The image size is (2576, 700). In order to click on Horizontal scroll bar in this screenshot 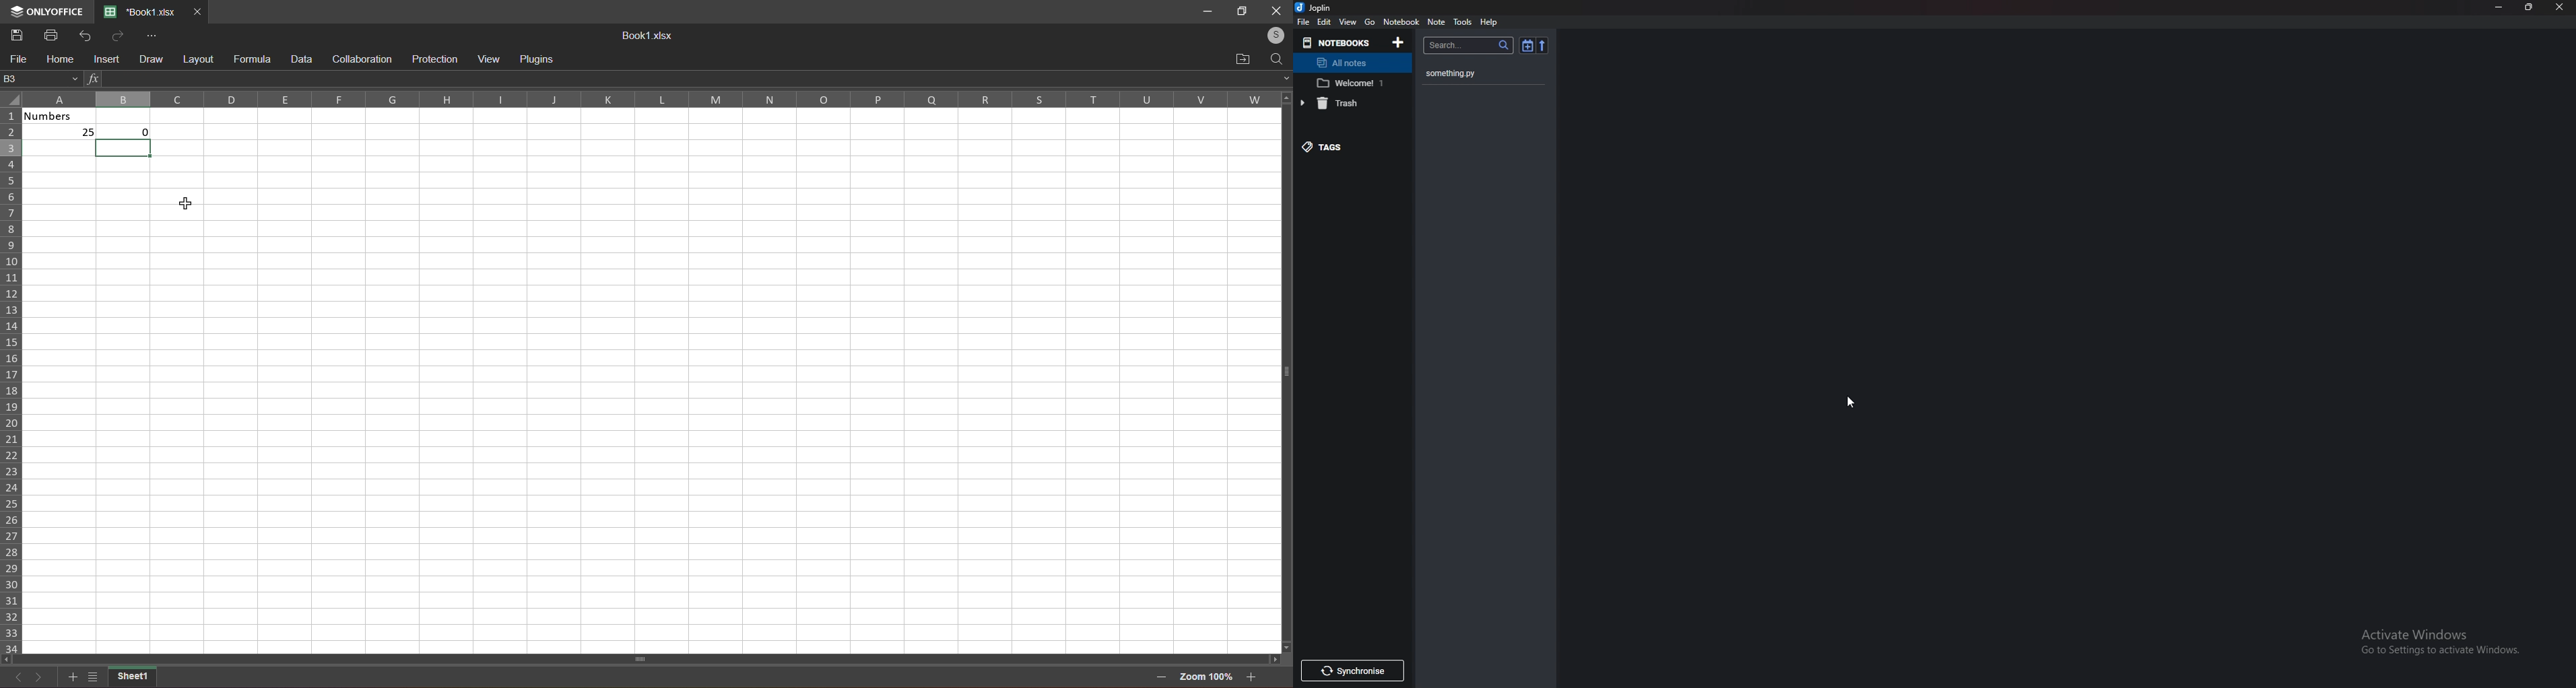, I will do `click(642, 658)`.